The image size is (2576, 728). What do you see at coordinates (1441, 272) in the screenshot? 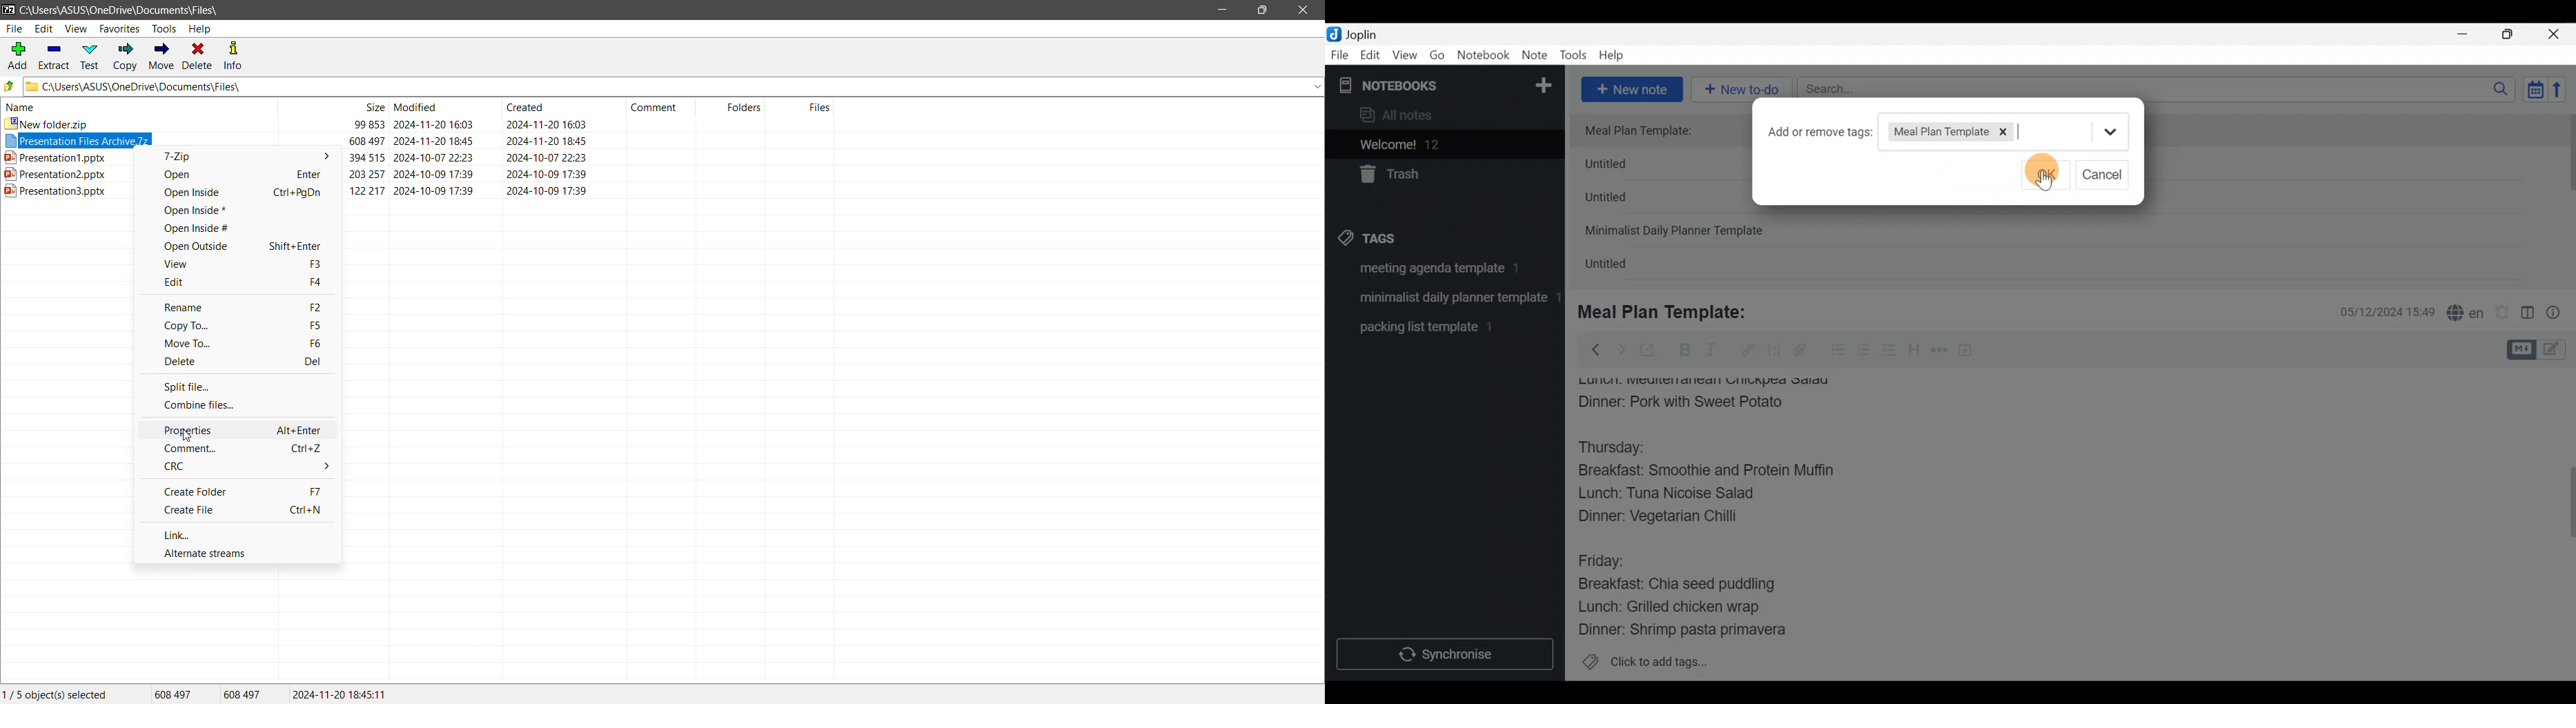
I see `Tag 1` at bounding box center [1441, 272].